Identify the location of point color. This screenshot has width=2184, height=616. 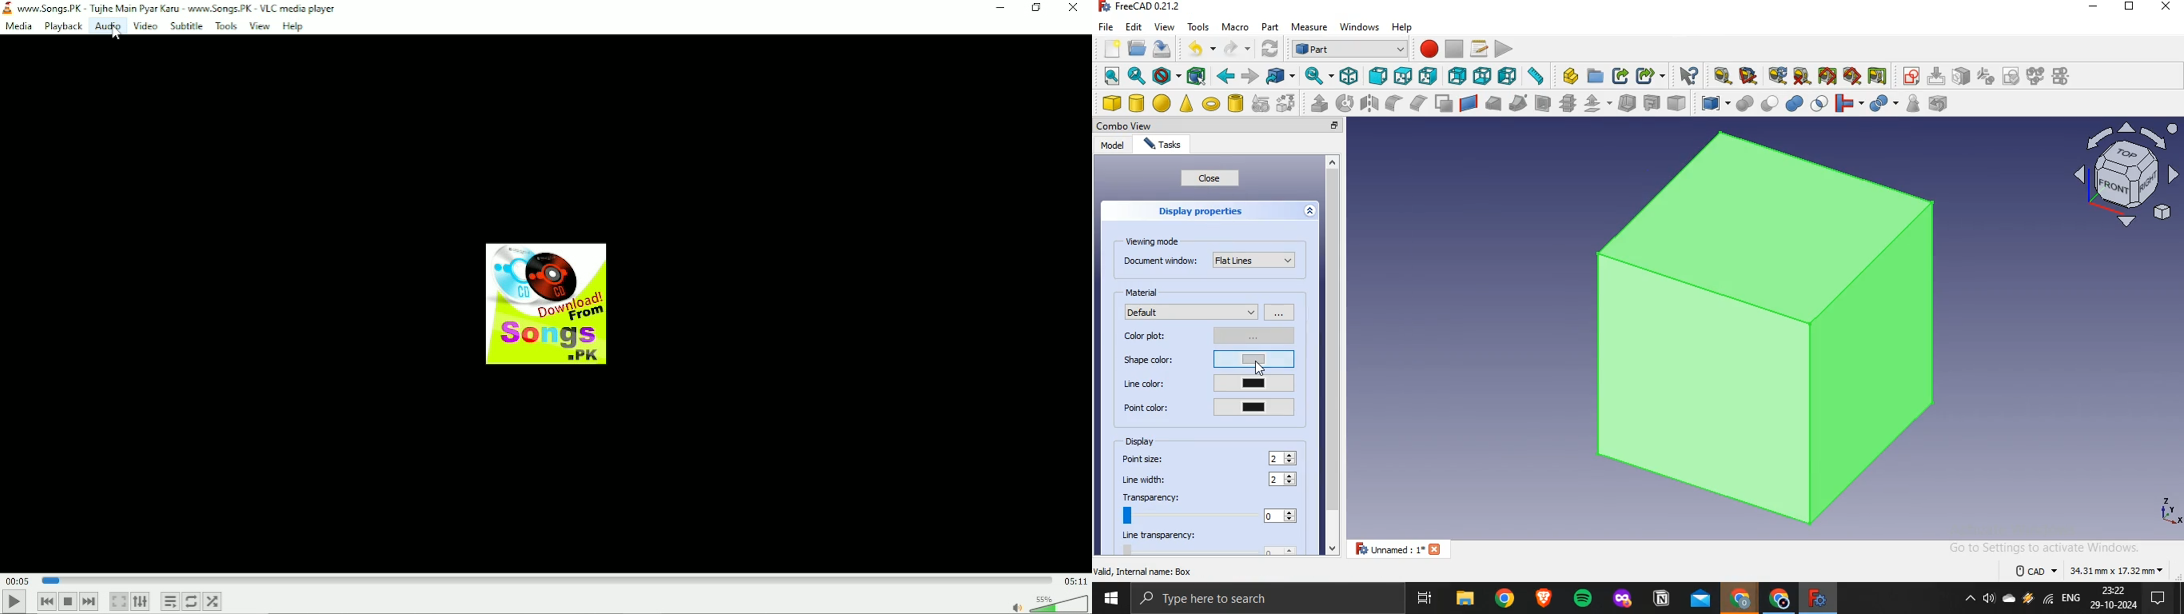
(1208, 406).